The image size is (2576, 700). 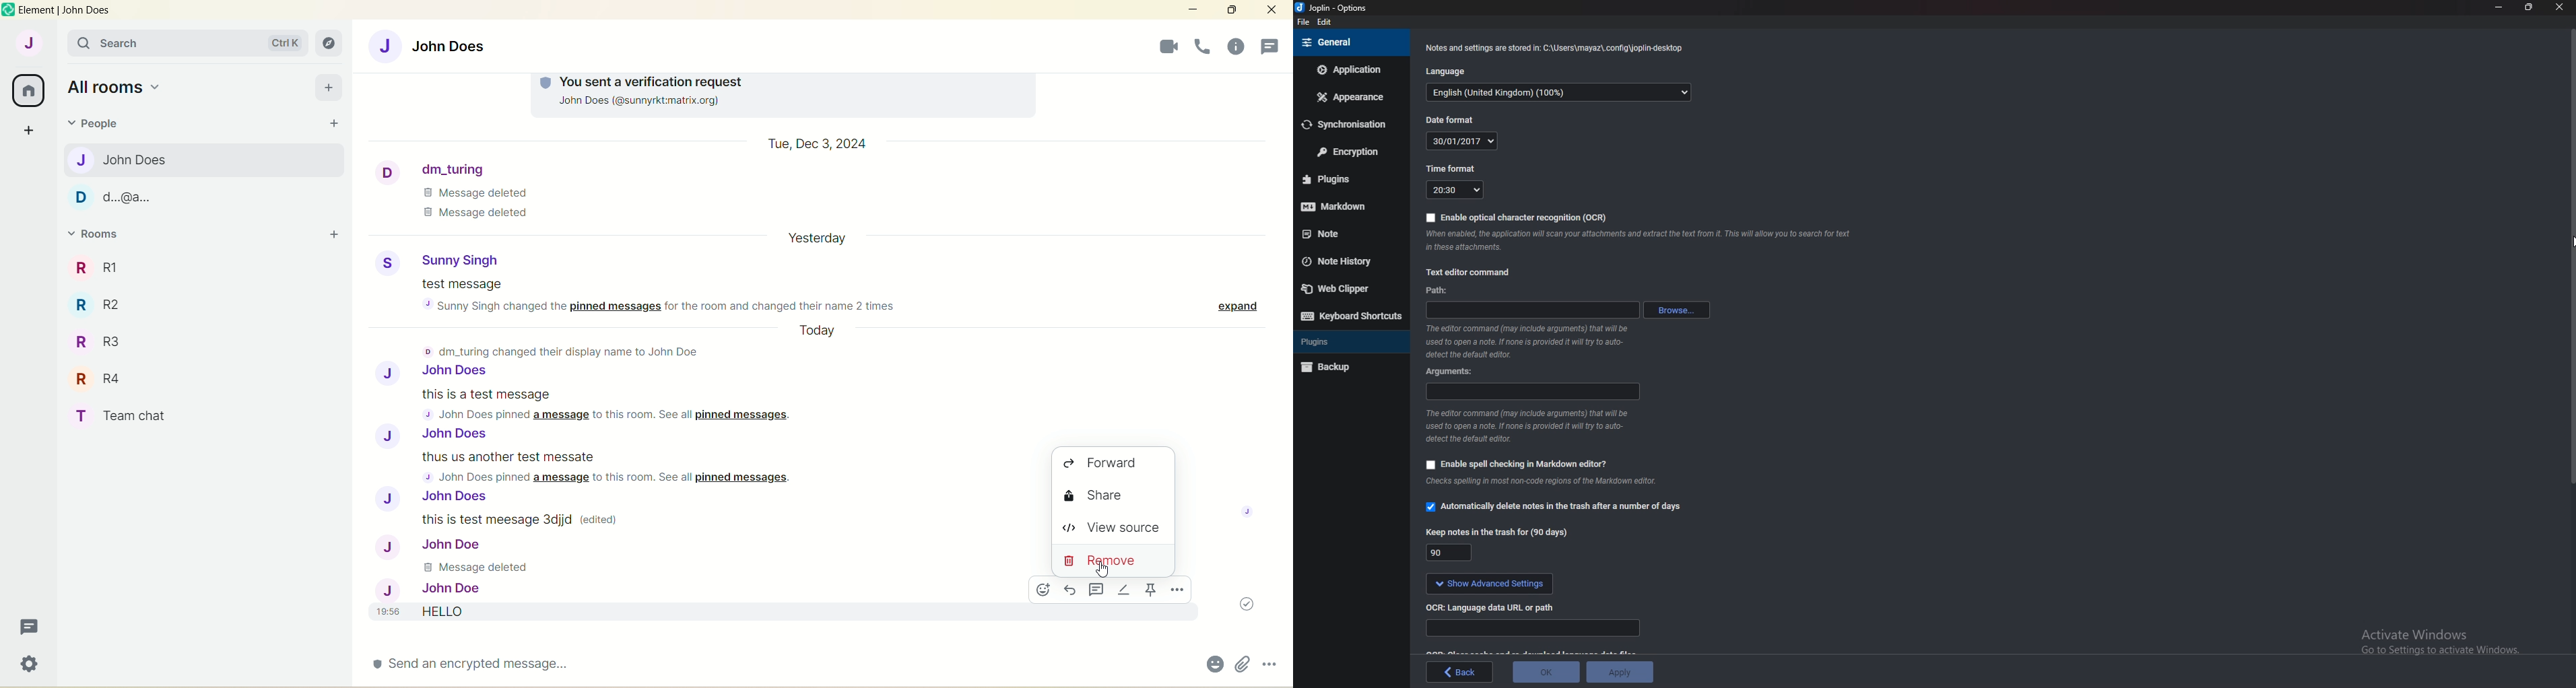 What do you see at coordinates (671, 305) in the screenshot?
I see `sunny Singh changed the pinned messages for the room and changed their name 2 times` at bounding box center [671, 305].